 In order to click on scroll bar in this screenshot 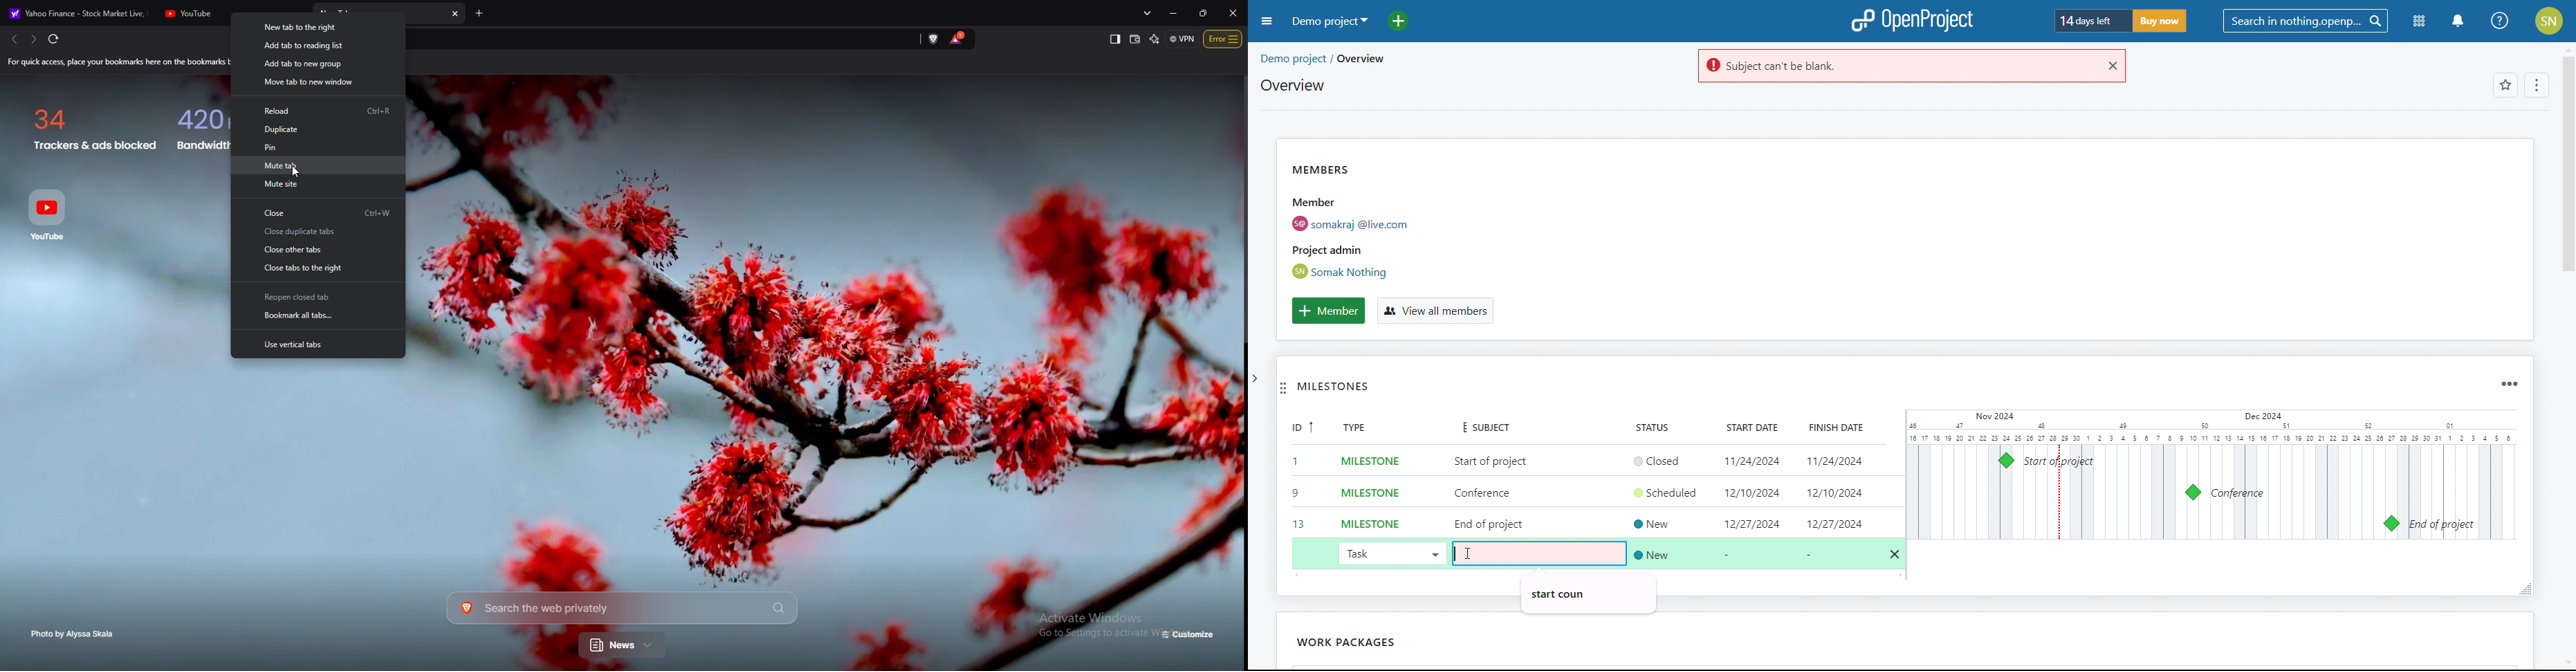, I will do `click(2566, 183)`.